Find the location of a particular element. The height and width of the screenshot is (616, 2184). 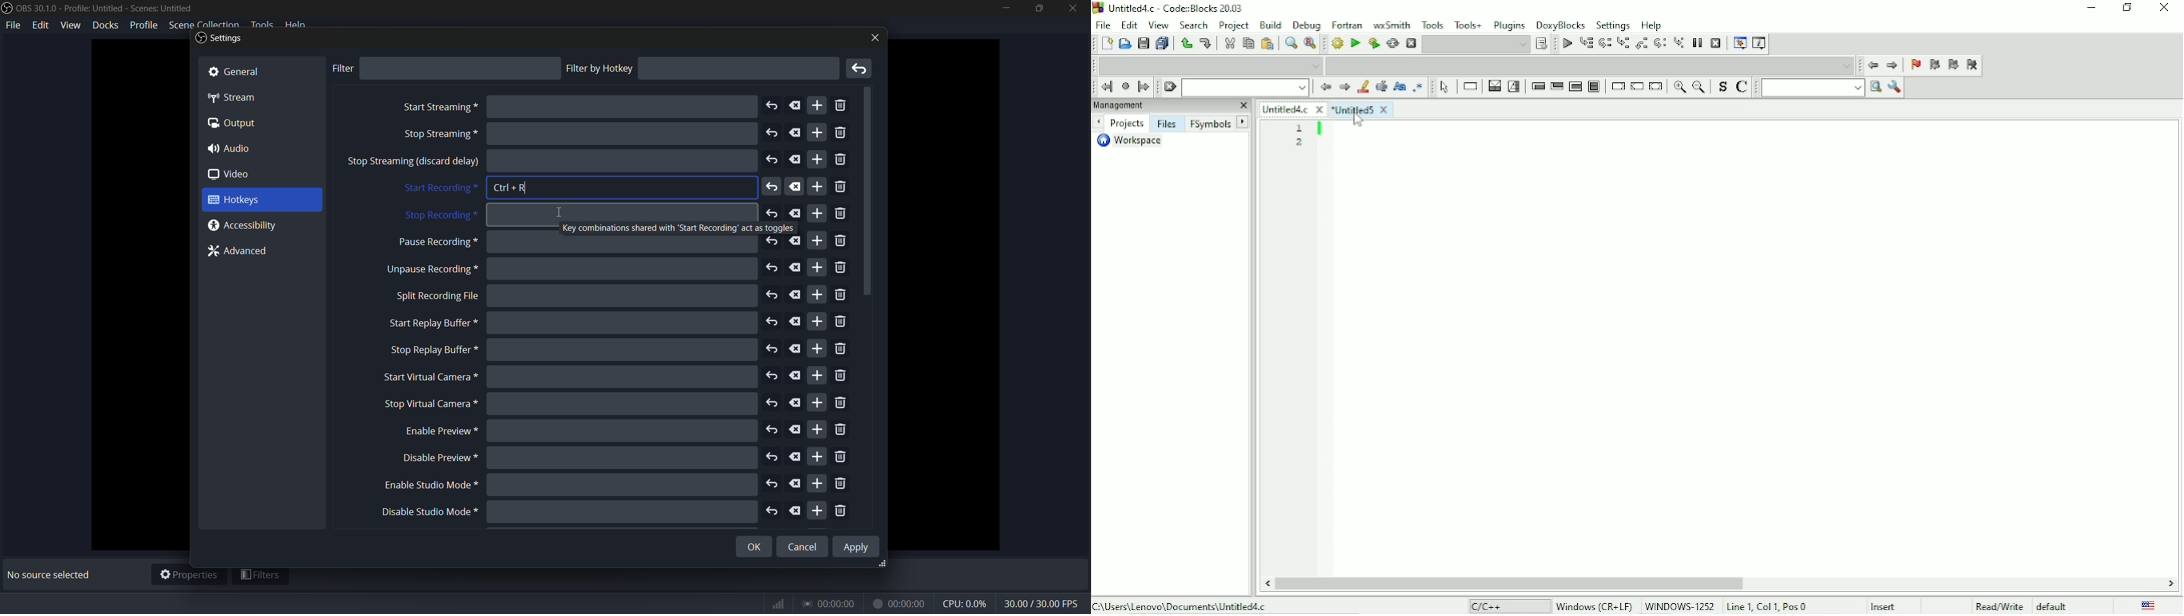

Tools is located at coordinates (1433, 25).